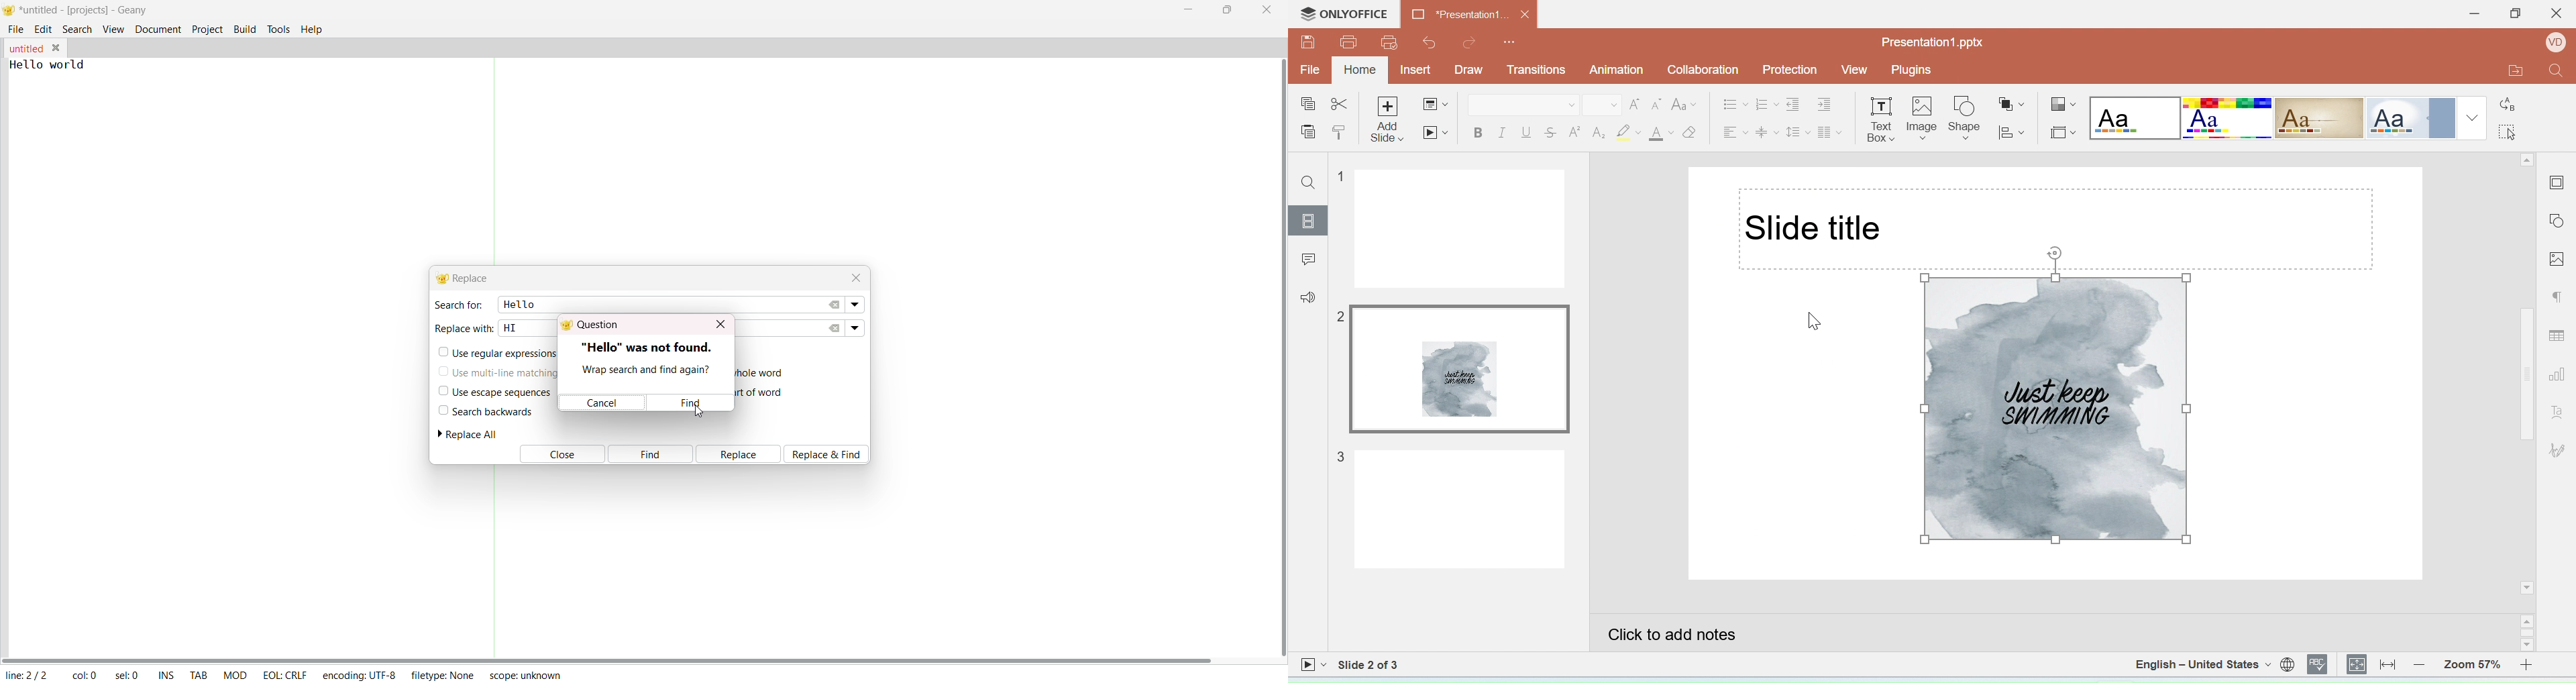  What do you see at coordinates (1796, 103) in the screenshot?
I see `Decrease indent` at bounding box center [1796, 103].